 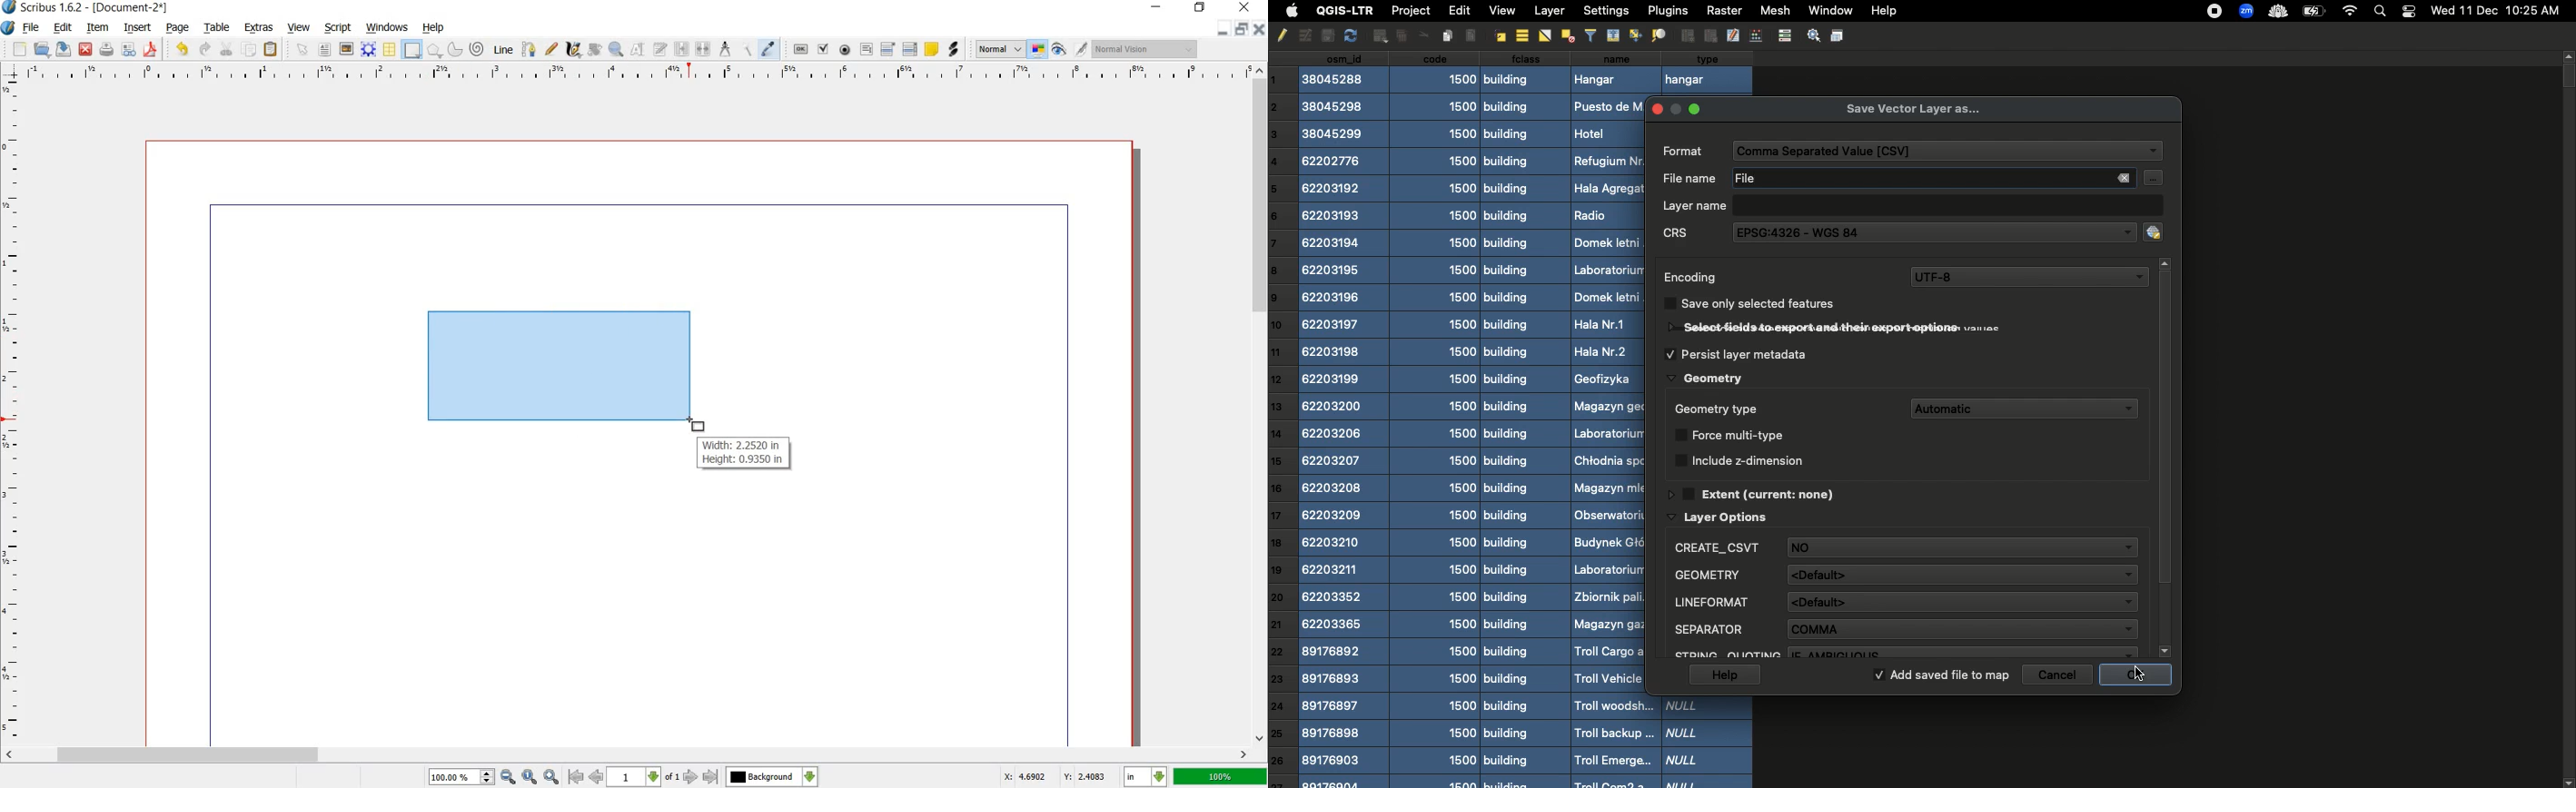 I want to click on EDIT, so click(x=62, y=28).